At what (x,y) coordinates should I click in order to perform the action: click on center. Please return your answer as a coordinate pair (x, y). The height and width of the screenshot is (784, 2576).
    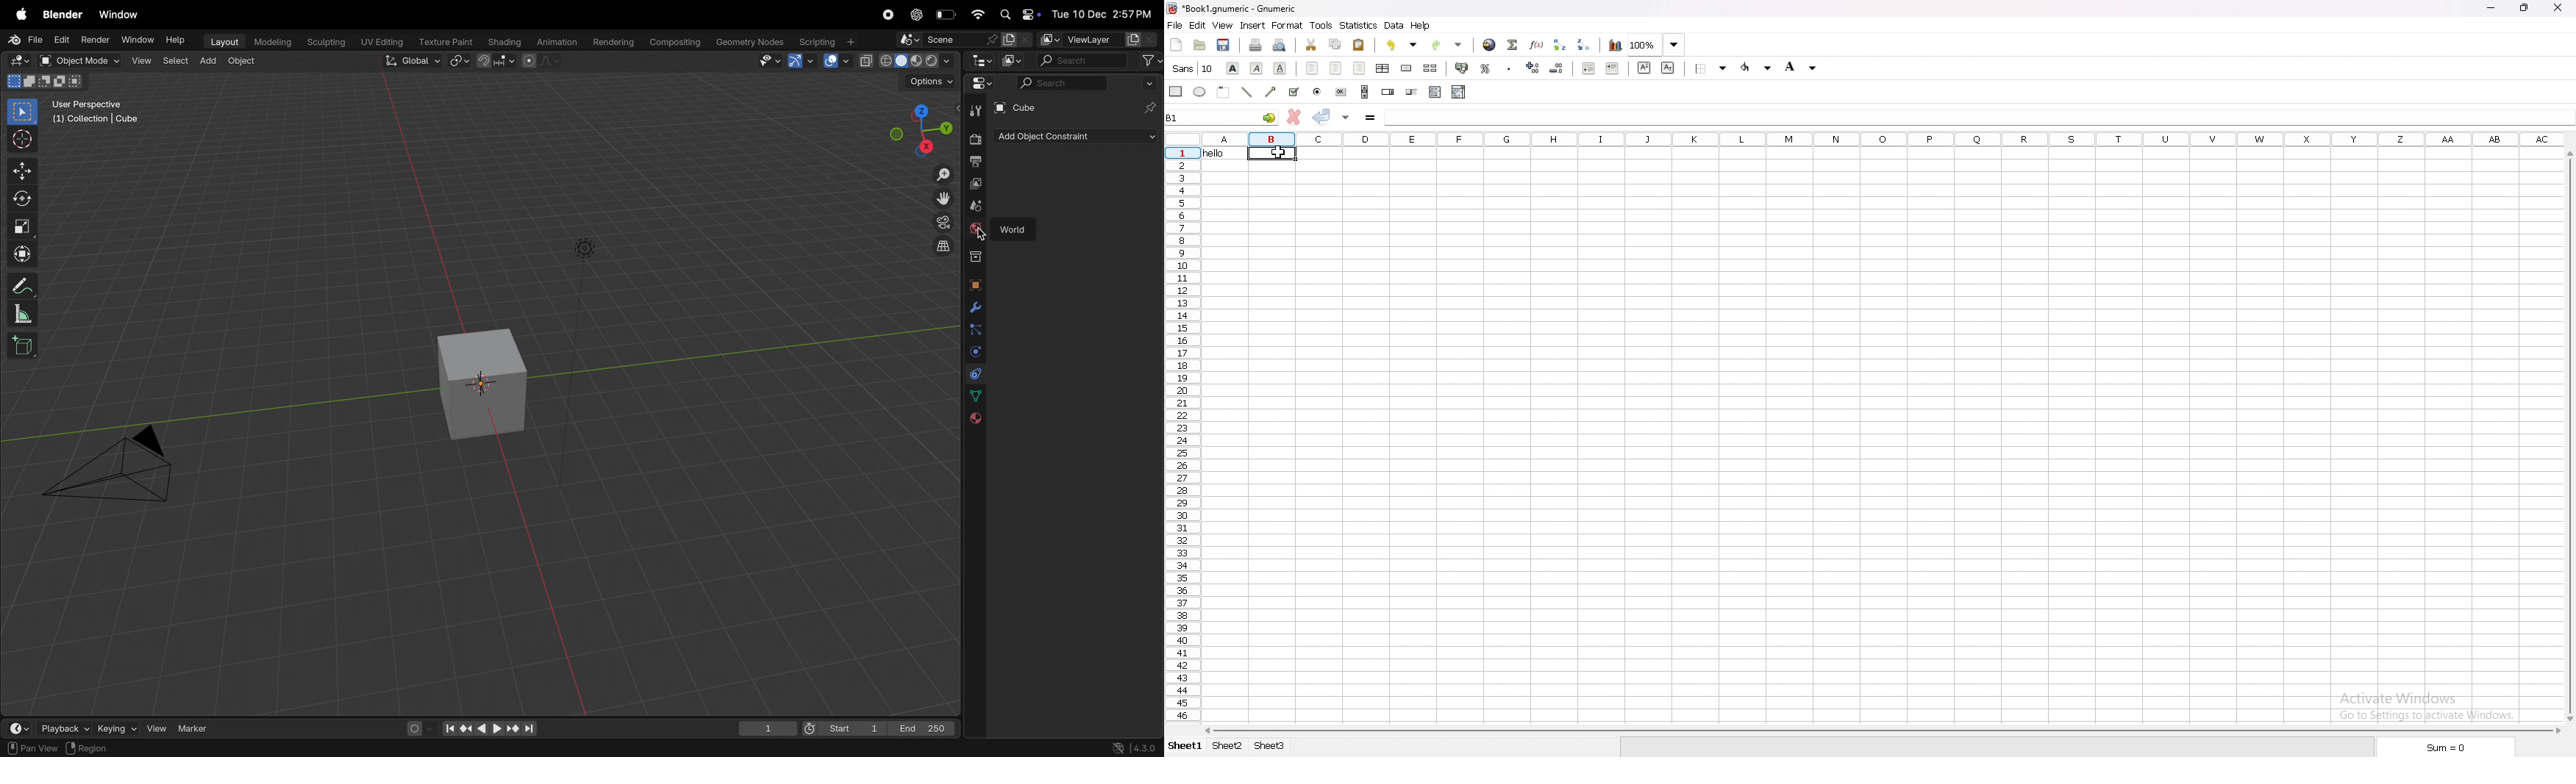
    Looking at the image, I should click on (1335, 68).